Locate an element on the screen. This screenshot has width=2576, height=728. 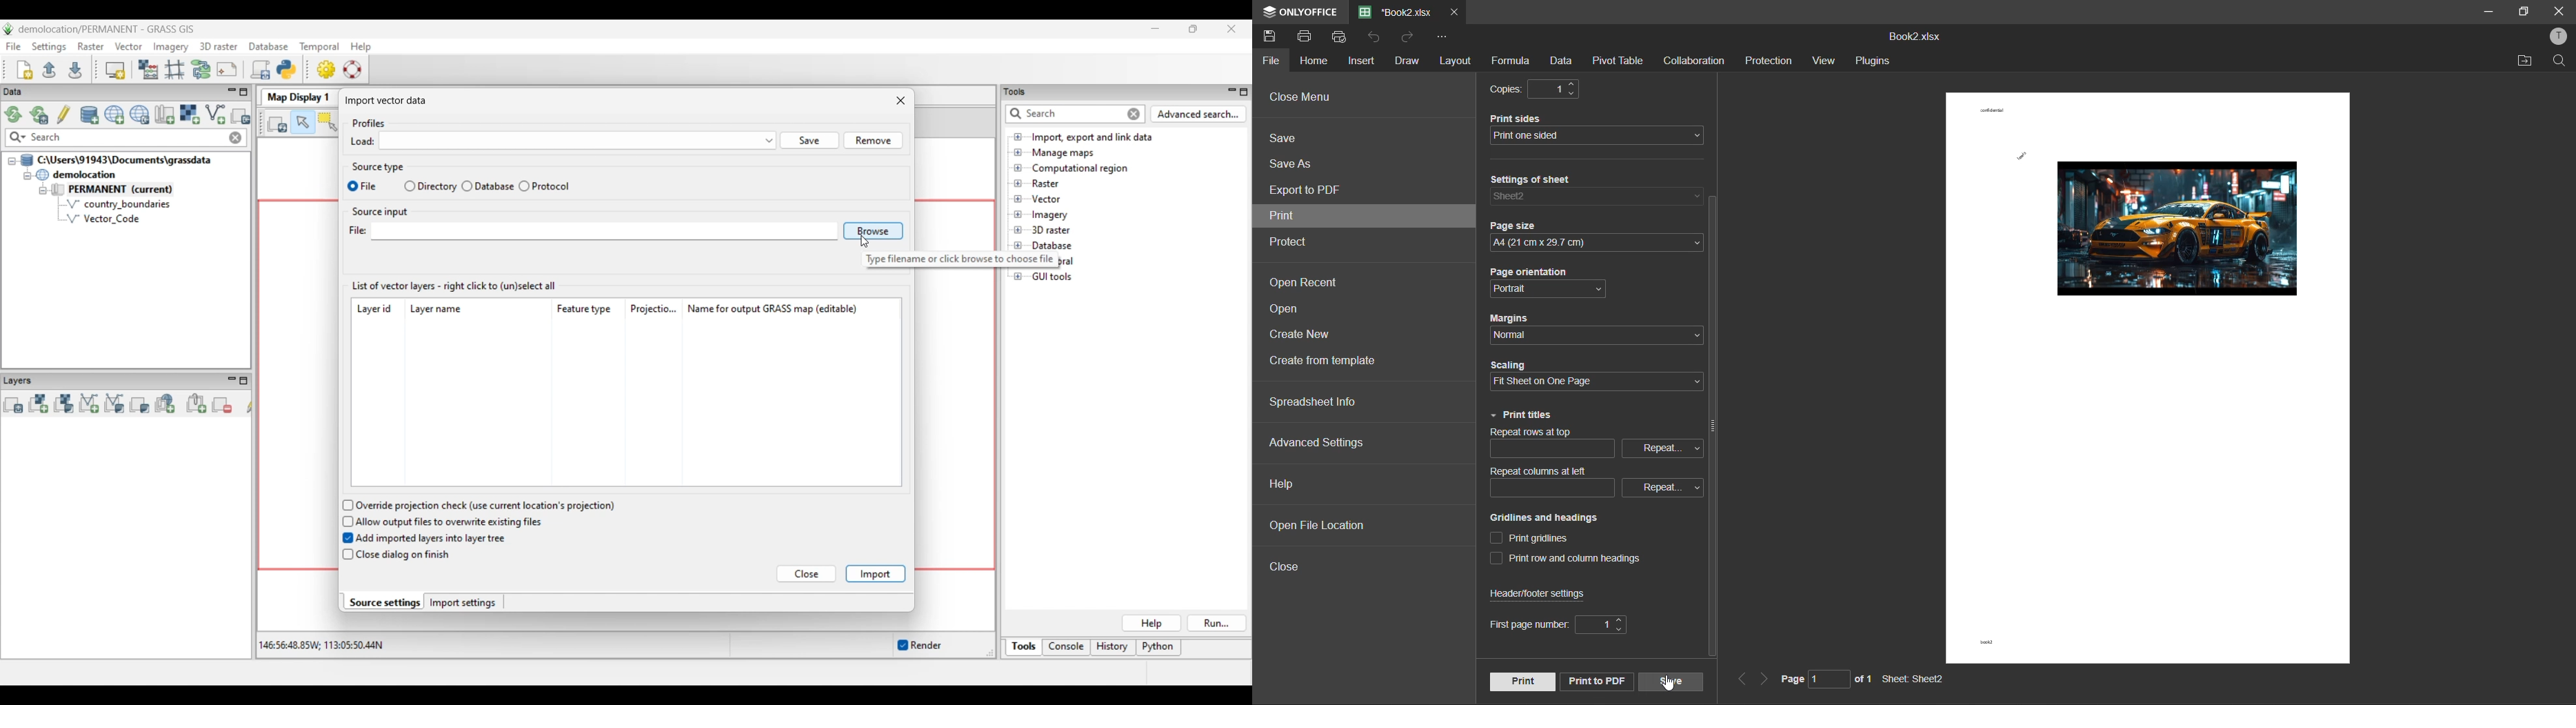
open file location is located at coordinates (1313, 525).